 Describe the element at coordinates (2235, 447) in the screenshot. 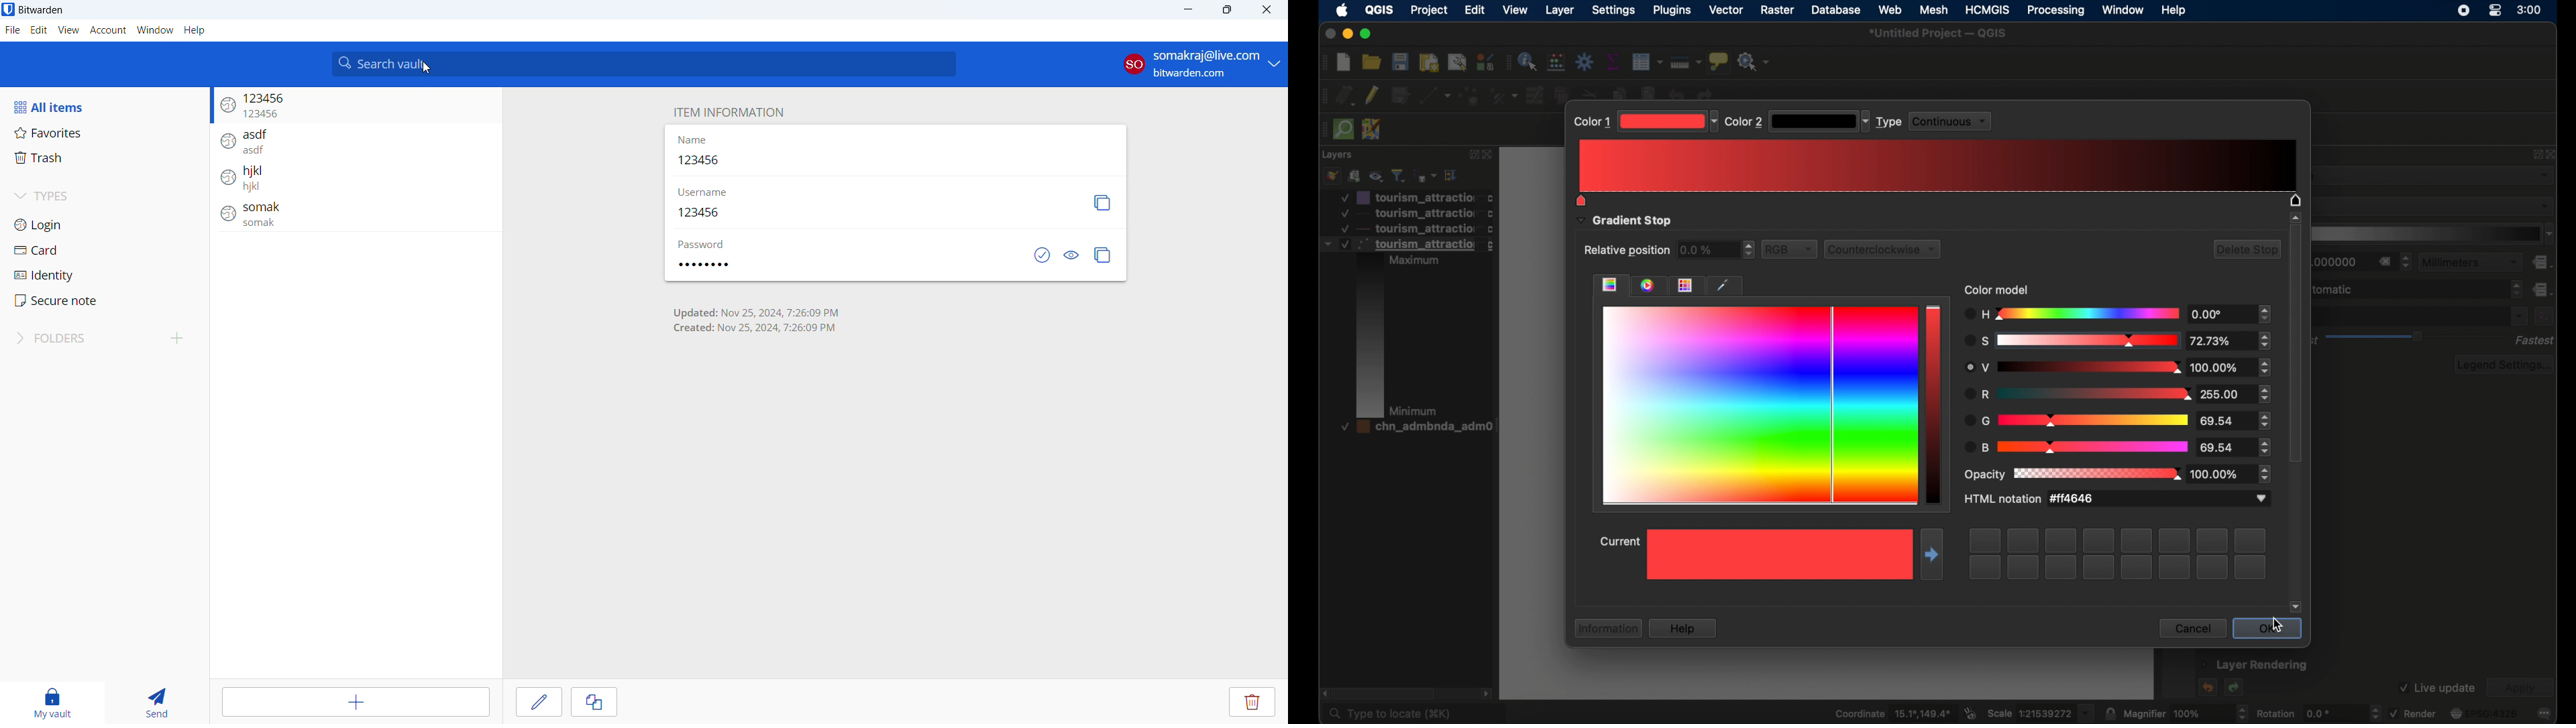

I see `stepper buttons` at that location.